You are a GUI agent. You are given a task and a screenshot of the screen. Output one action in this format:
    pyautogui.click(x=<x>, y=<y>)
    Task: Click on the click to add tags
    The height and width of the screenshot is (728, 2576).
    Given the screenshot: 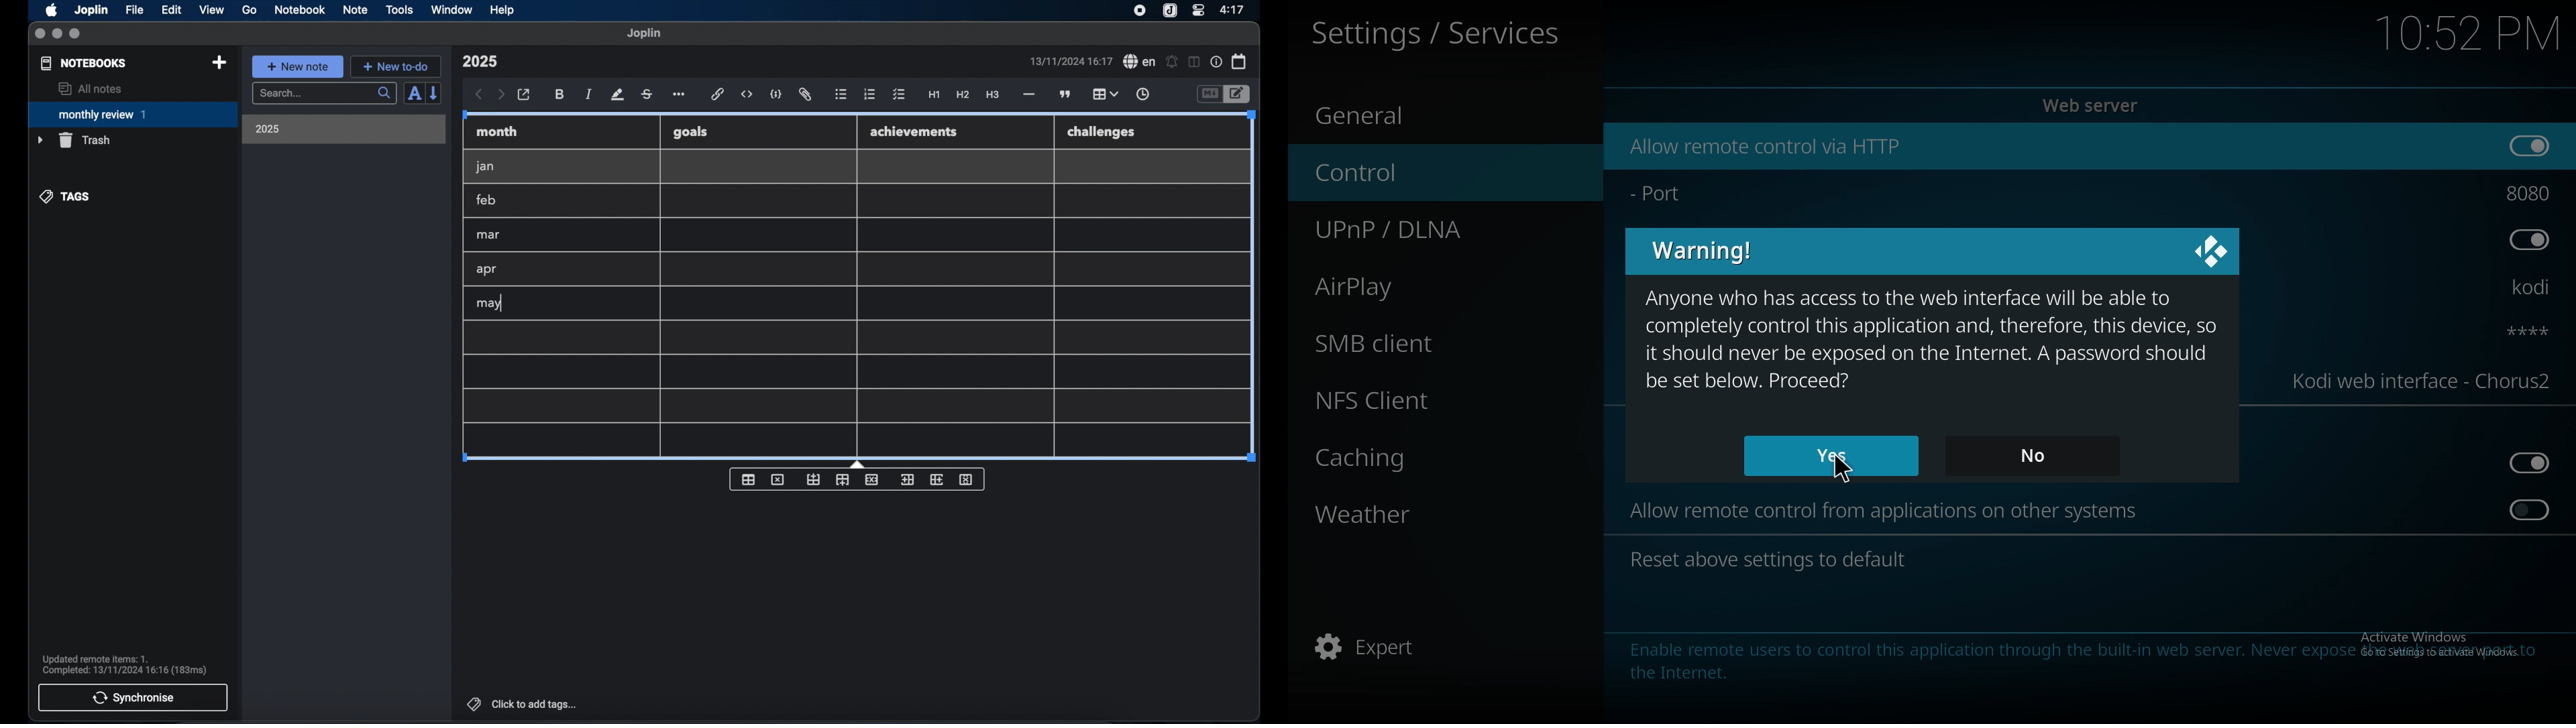 What is the action you would take?
    pyautogui.click(x=523, y=704)
    